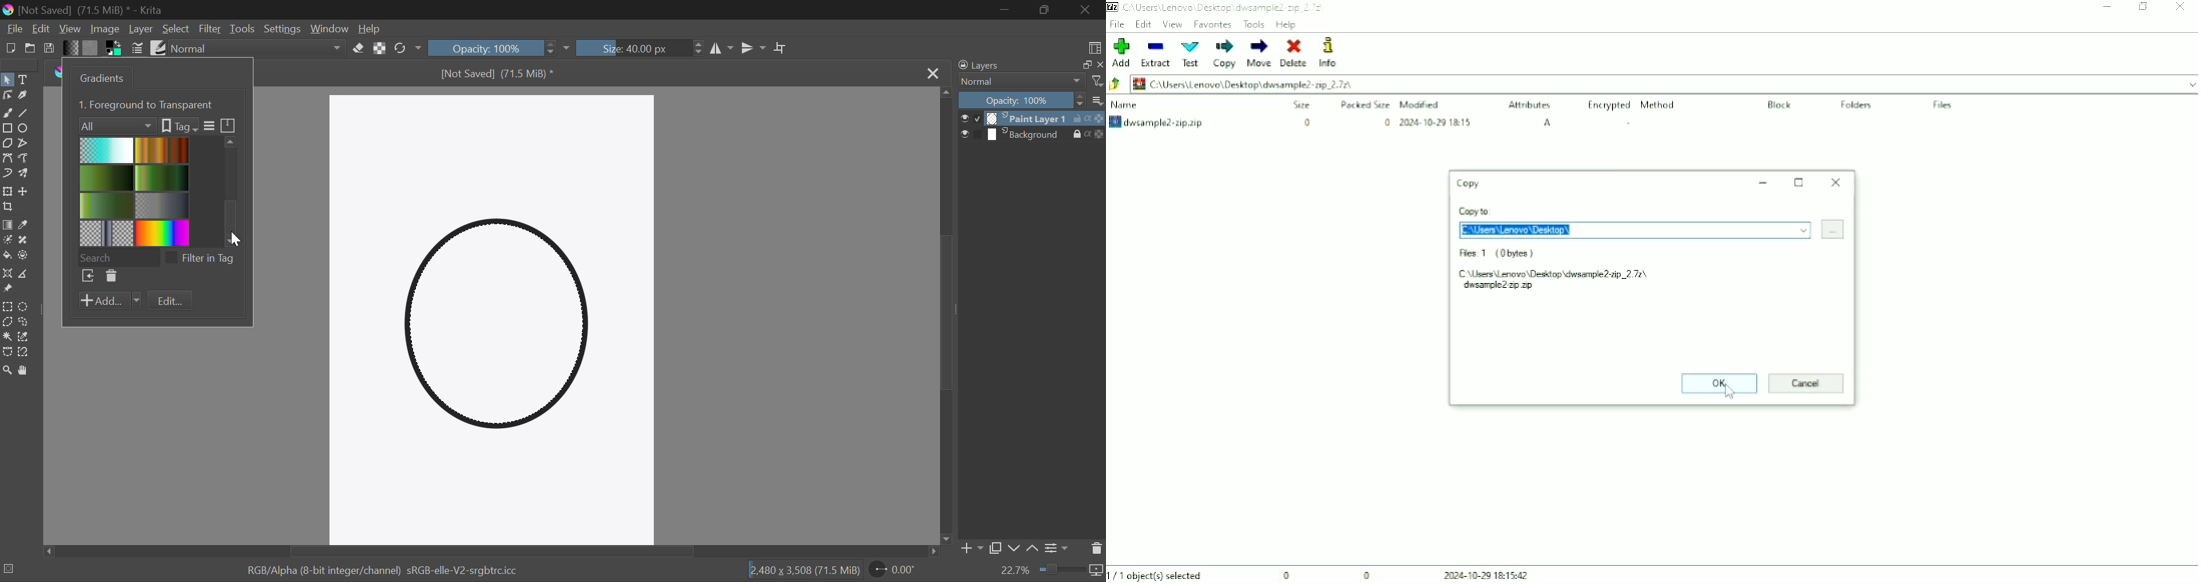 Image resolution: width=2212 pixels, height=588 pixels. Describe the element at coordinates (1118, 23) in the screenshot. I see `File` at that location.